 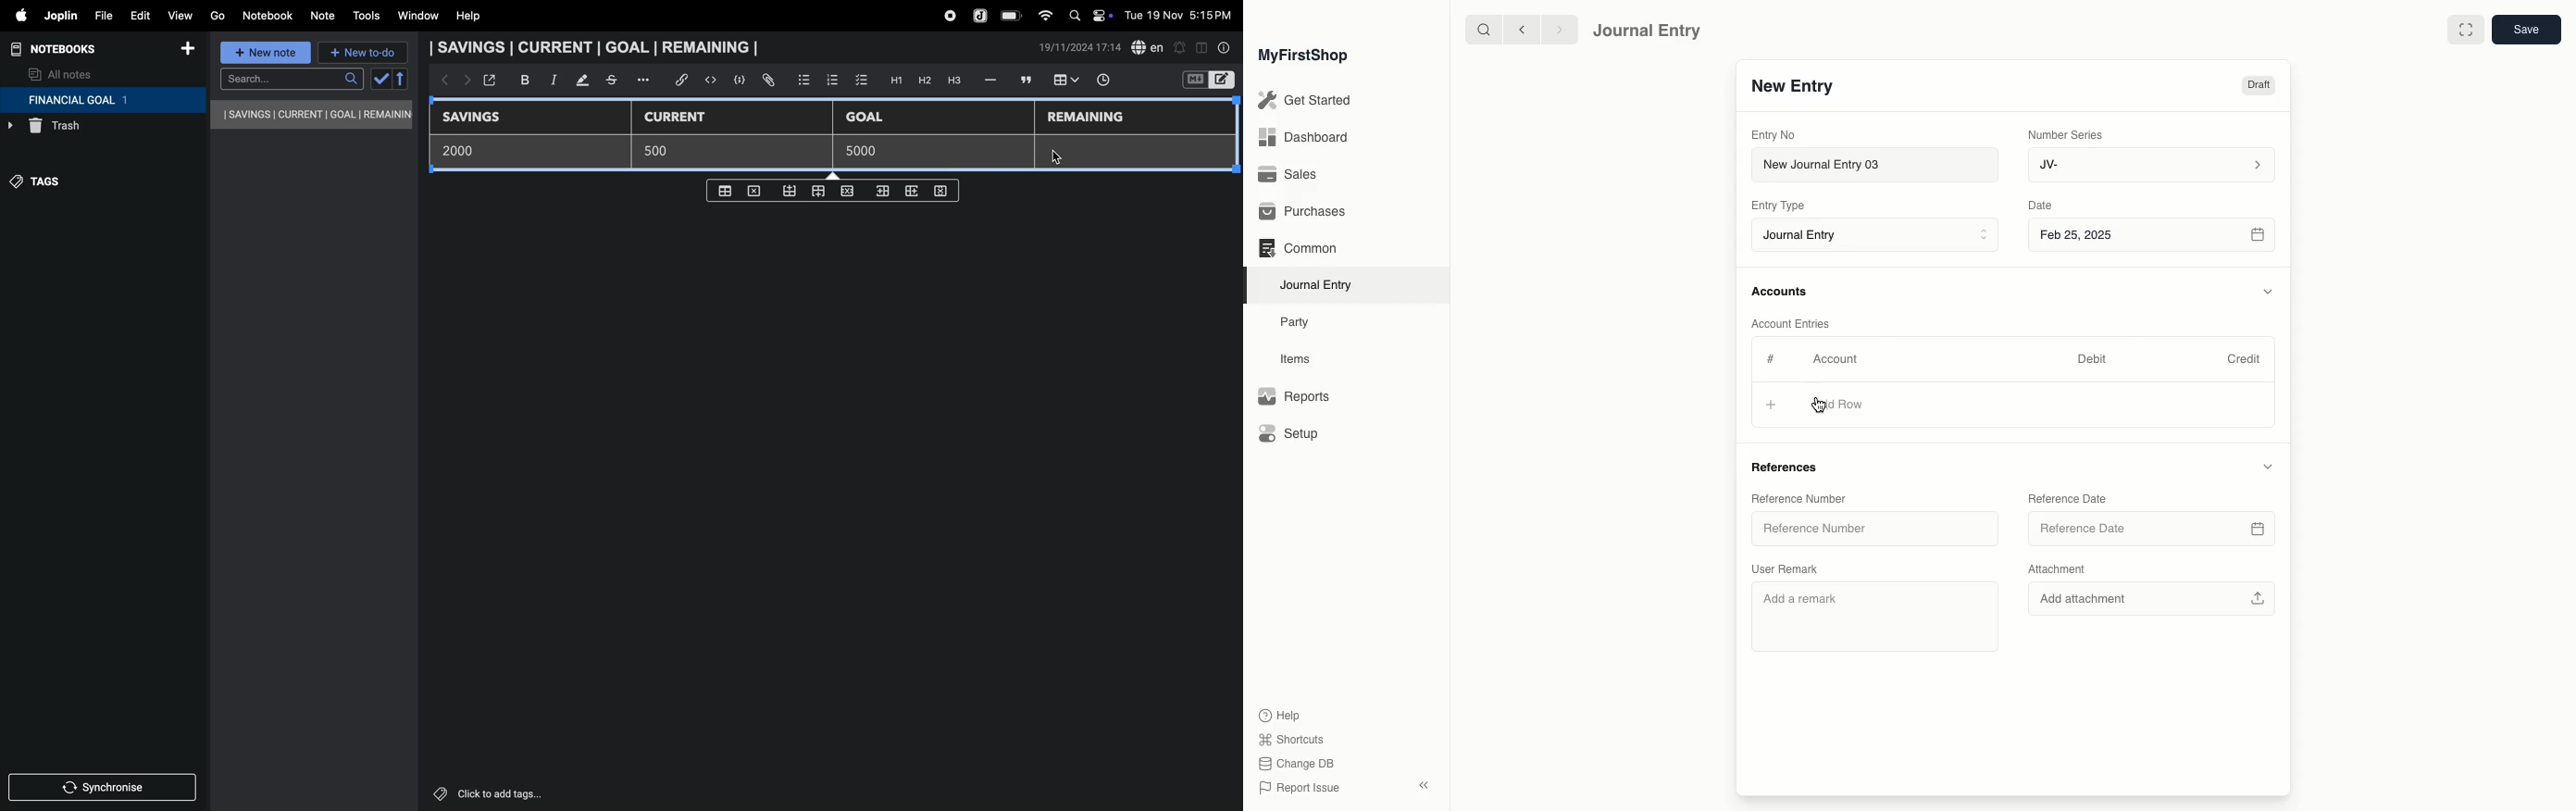 What do you see at coordinates (1798, 324) in the screenshot?
I see `Account Entries` at bounding box center [1798, 324].